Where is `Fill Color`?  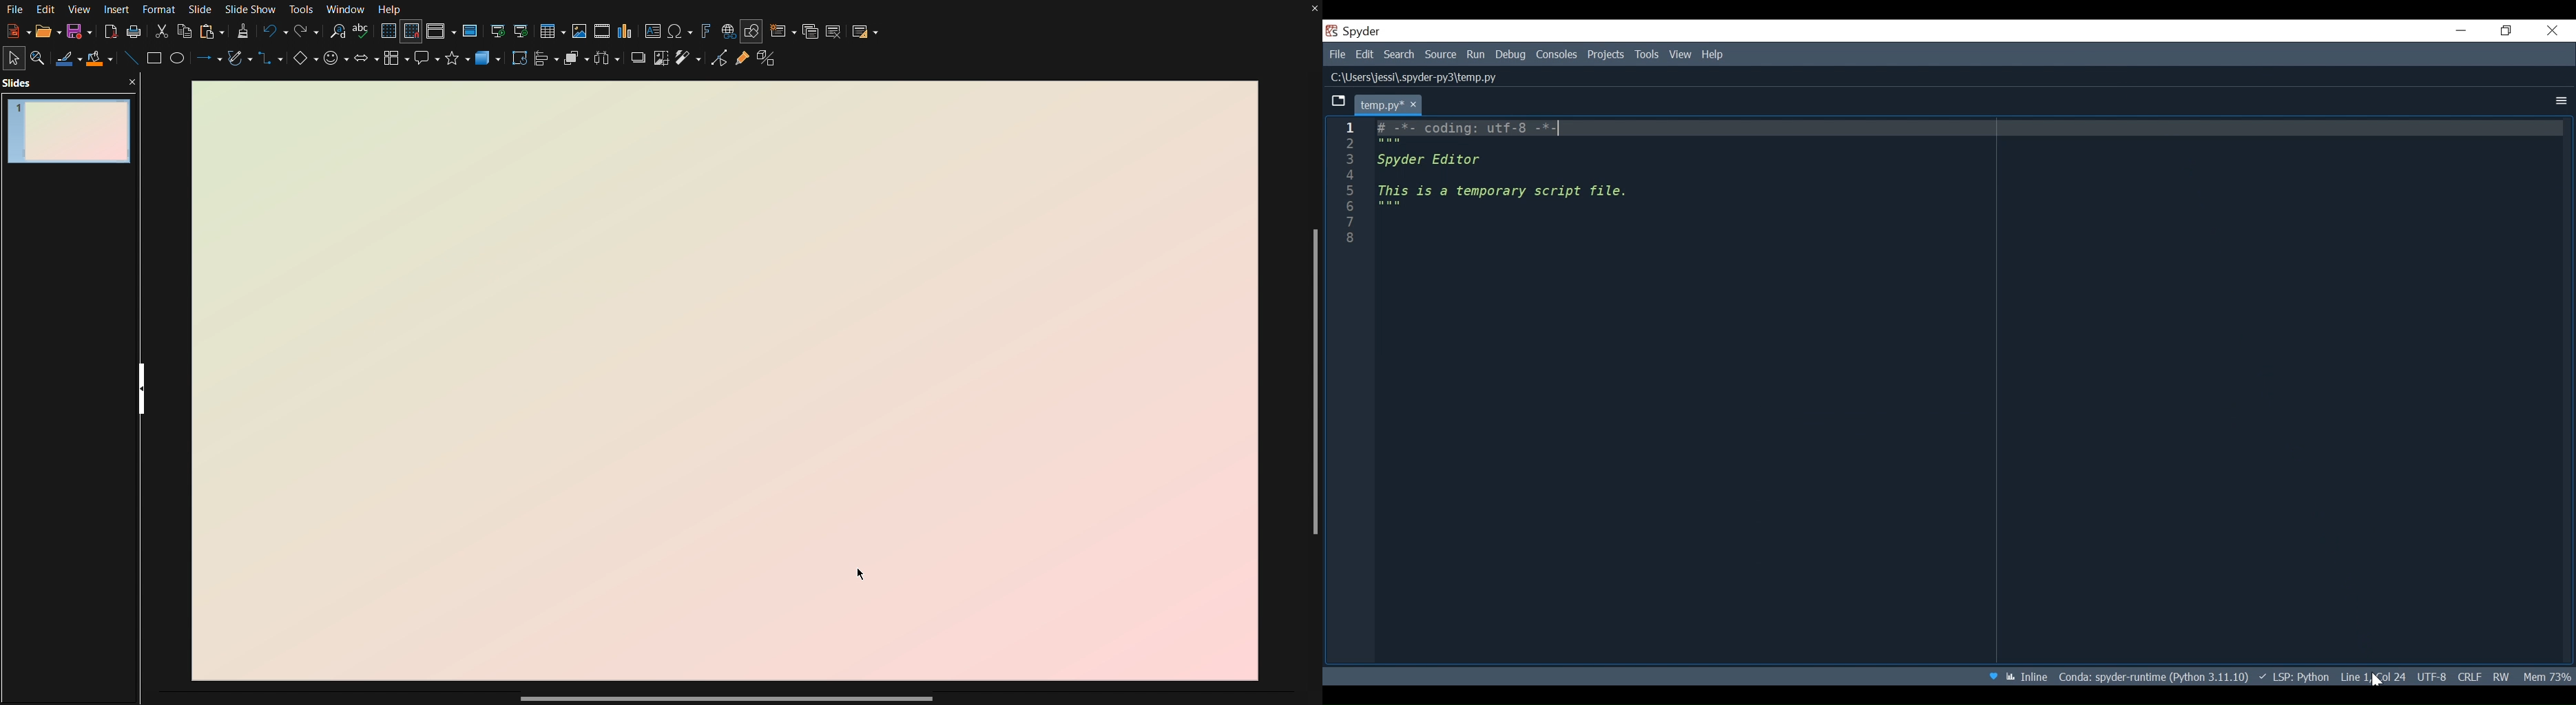 Fill Color is located at coordinates (100, 60).